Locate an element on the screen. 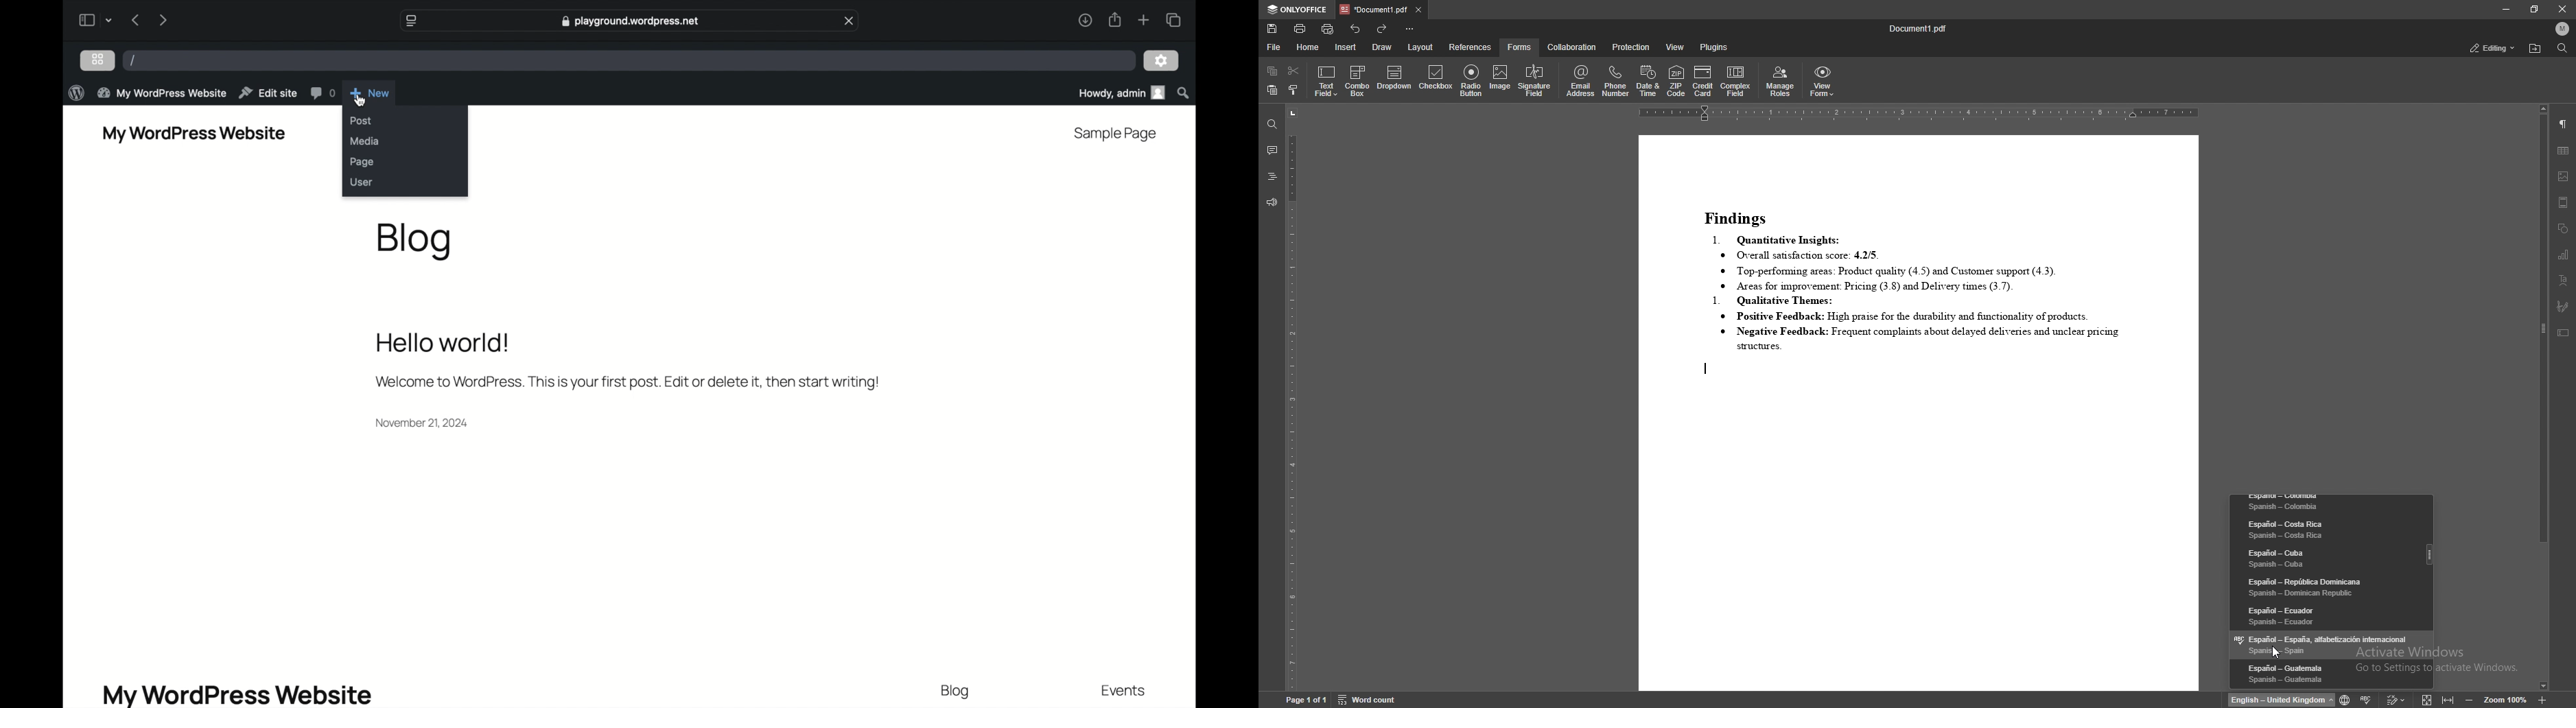 This screenshot has width=2576, height=728. header and footer is located at coordinates (2564, 202).